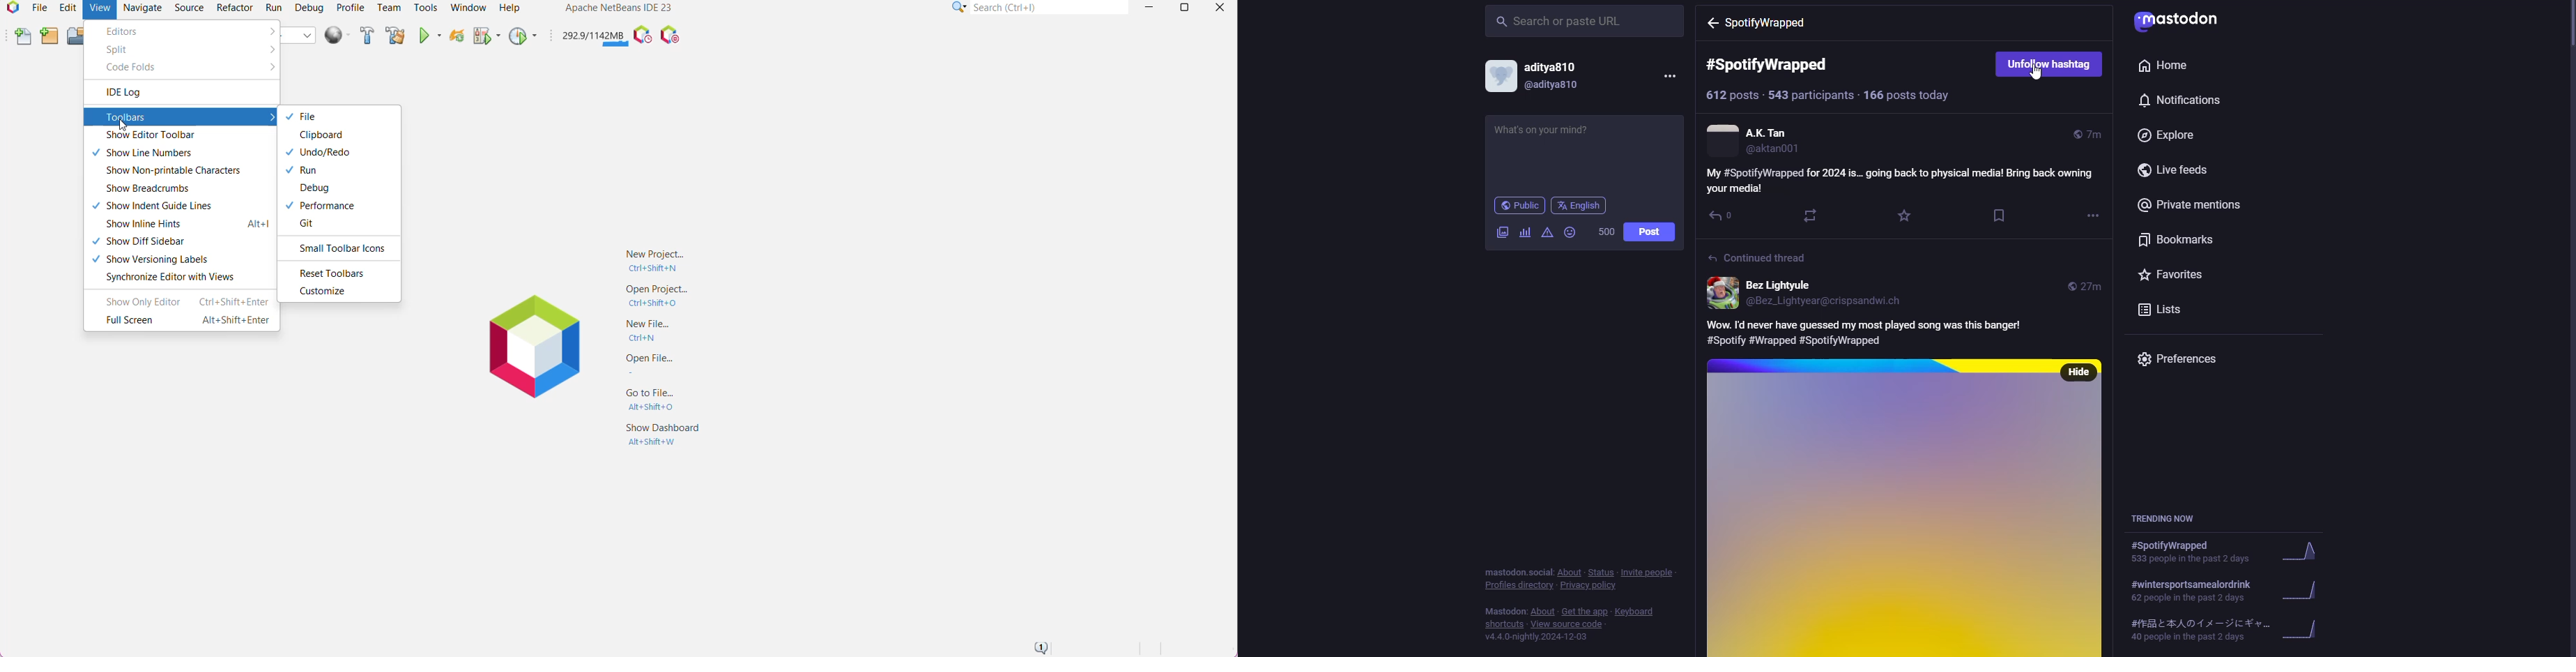 This screenshot has height=672, width=2576. What do you see at coordinates (1811, 96) in the screenshot?
I see `participants` at bounding box center [1811, 96].